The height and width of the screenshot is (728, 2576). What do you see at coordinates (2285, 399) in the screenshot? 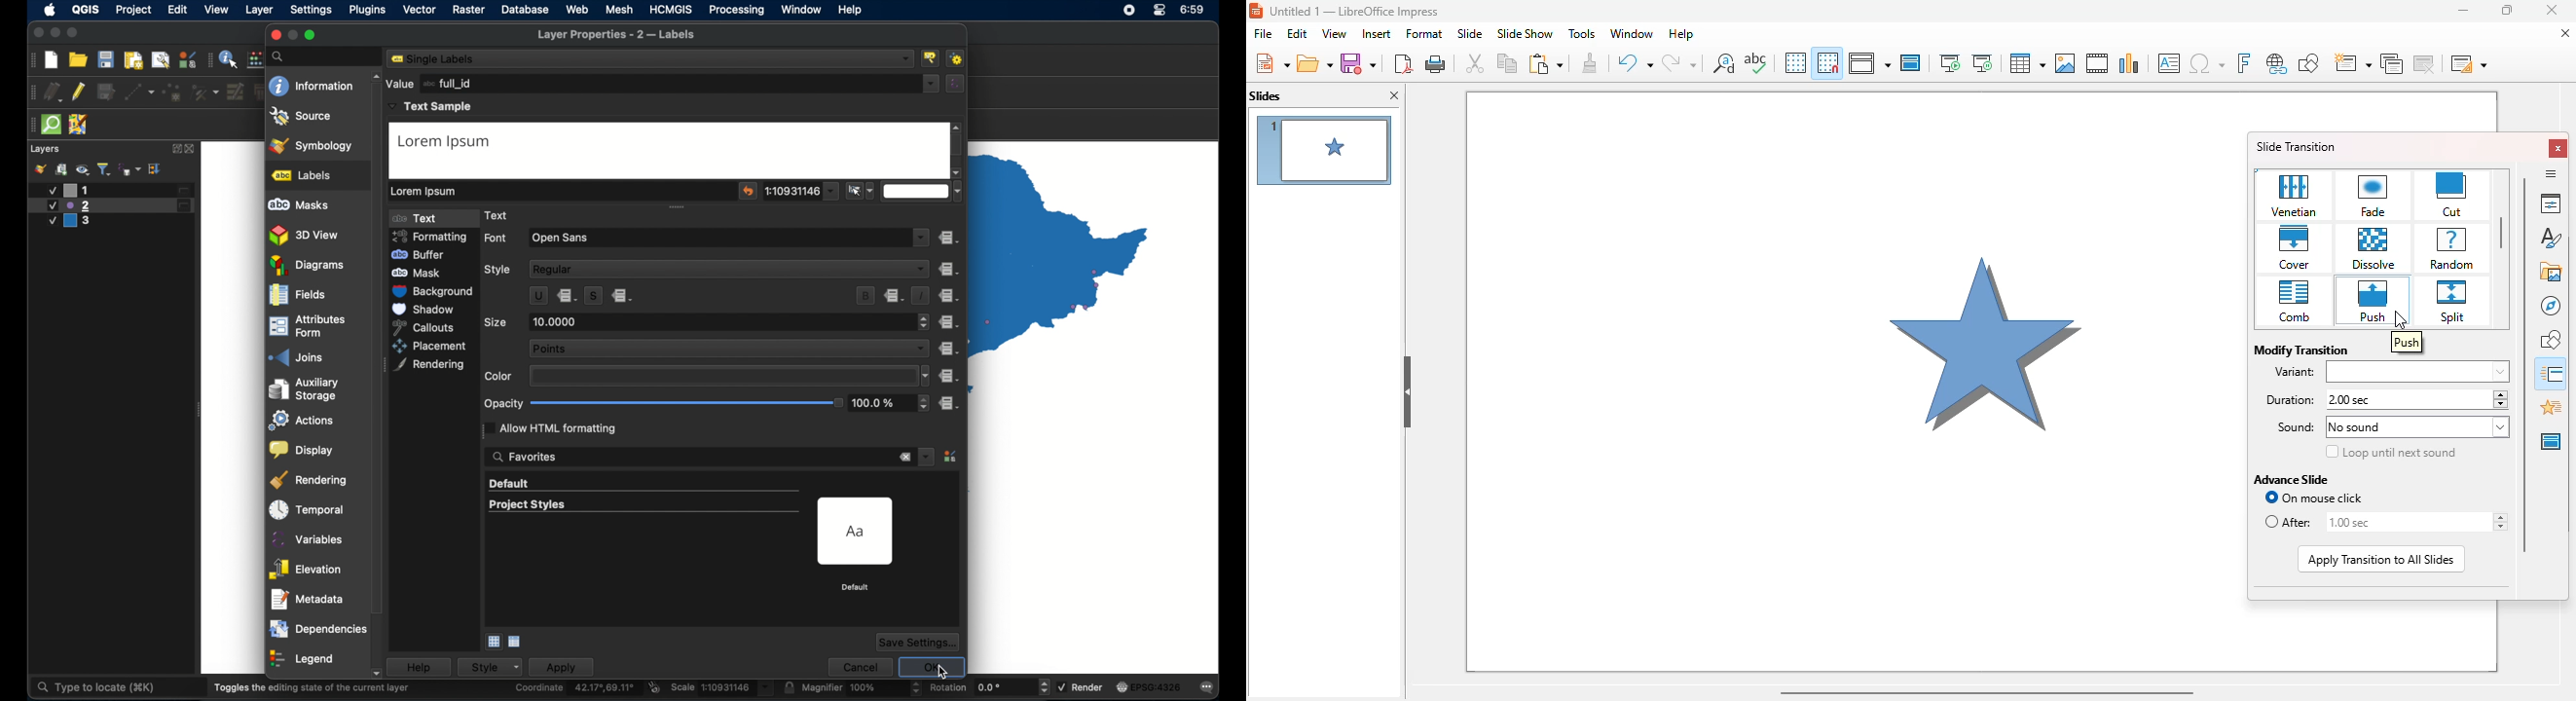
I see `duration` at bounding box center [2285, 399].